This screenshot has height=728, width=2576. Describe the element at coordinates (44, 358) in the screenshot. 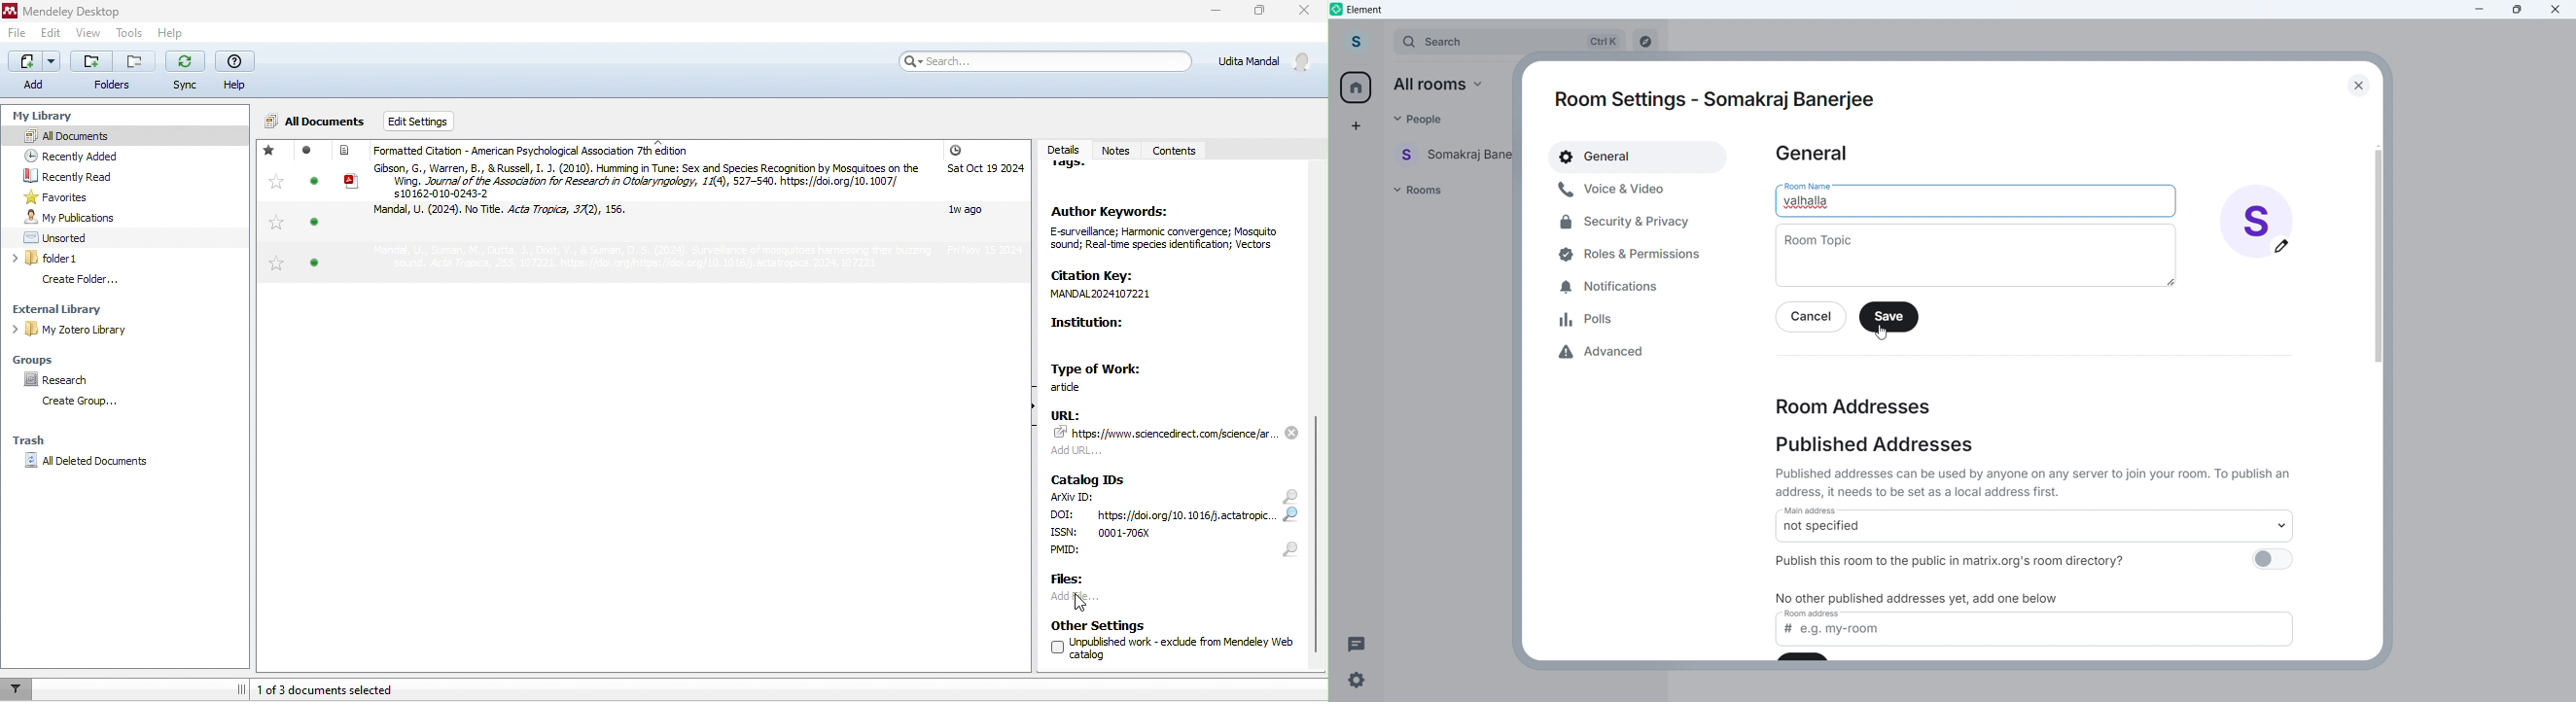

I see `groups` at that location.